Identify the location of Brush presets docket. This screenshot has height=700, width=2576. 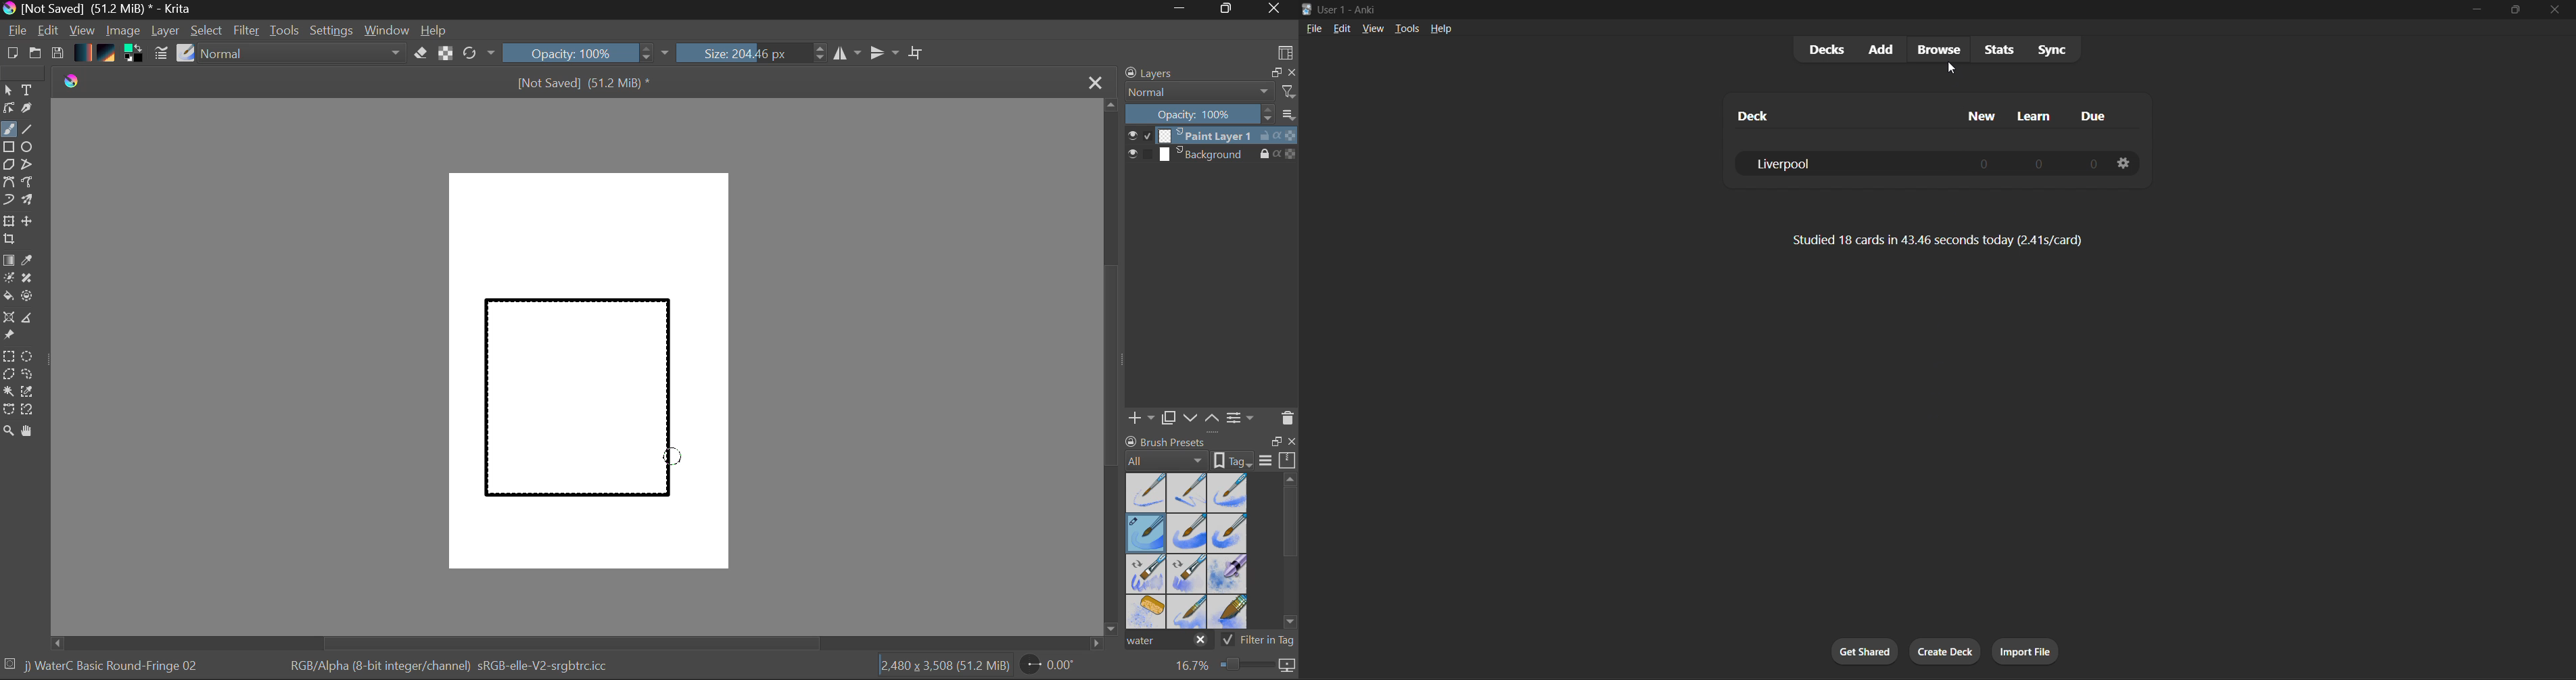
(1211, 451).